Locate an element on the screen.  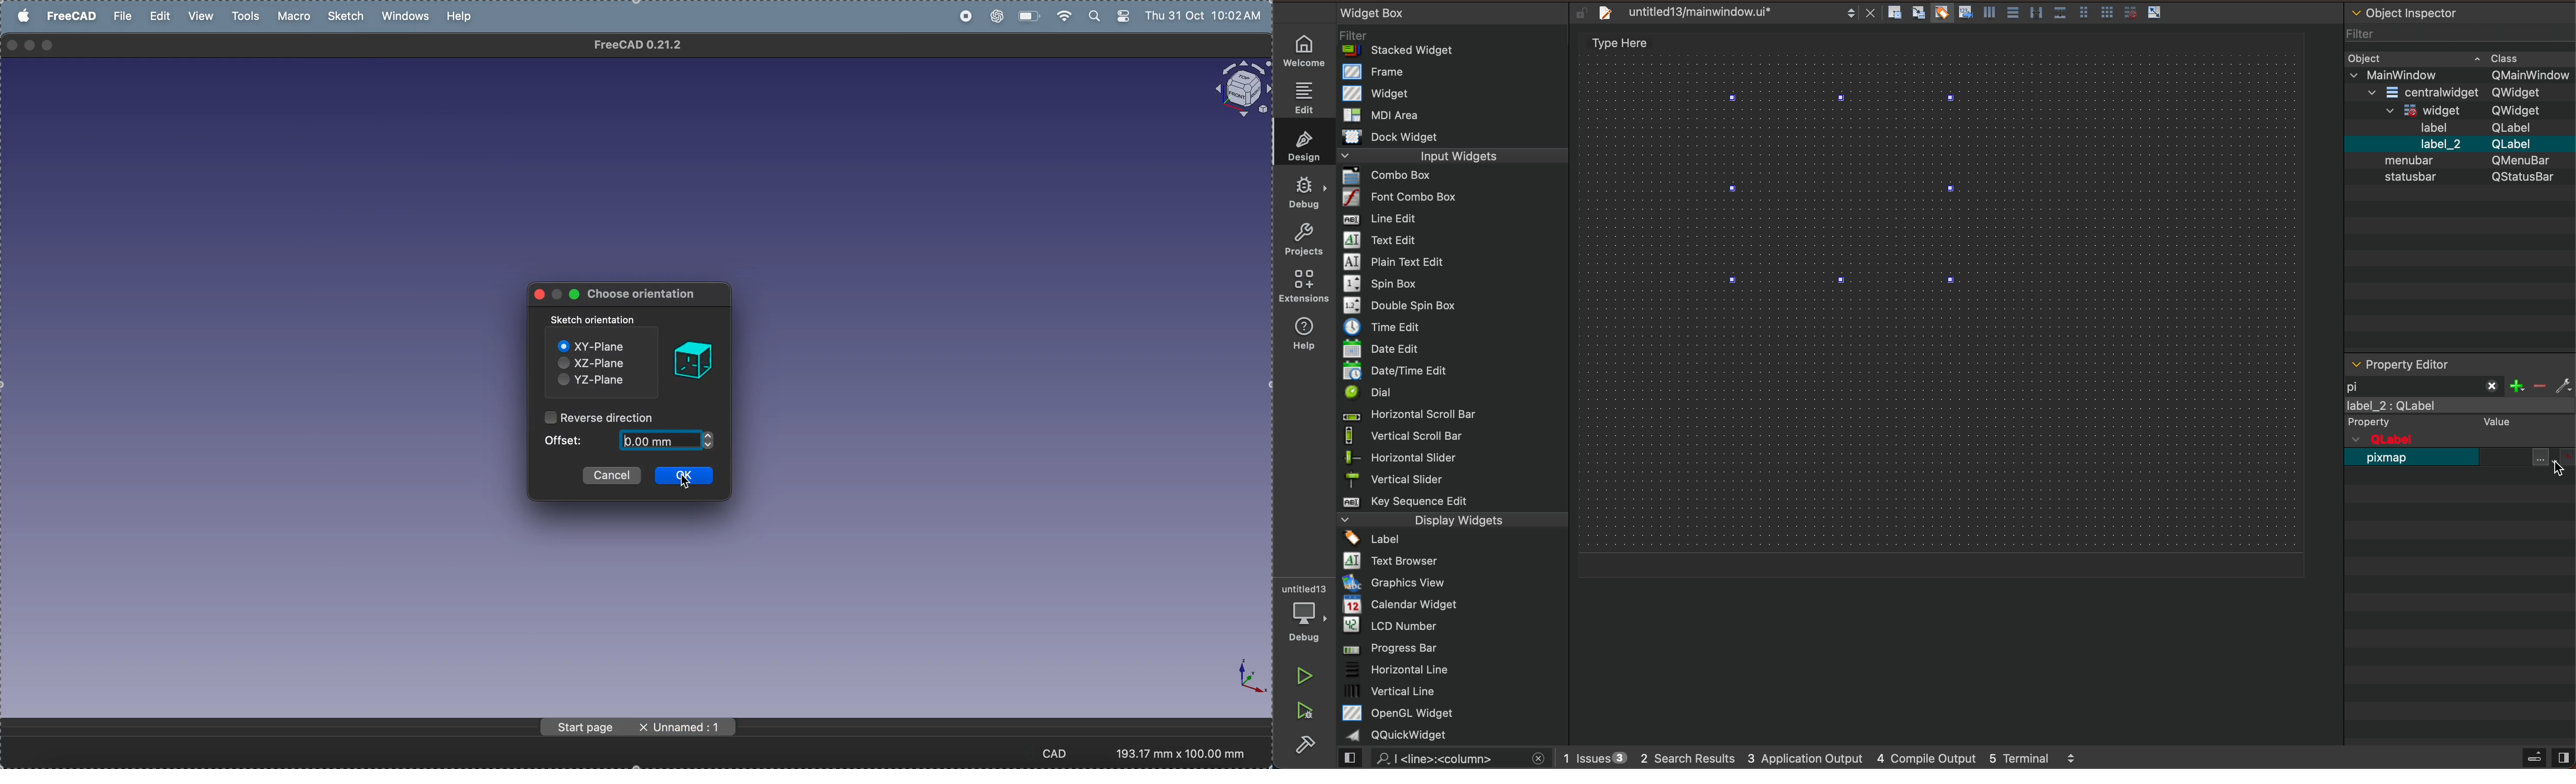
tools is located at coordinates (249, 16).